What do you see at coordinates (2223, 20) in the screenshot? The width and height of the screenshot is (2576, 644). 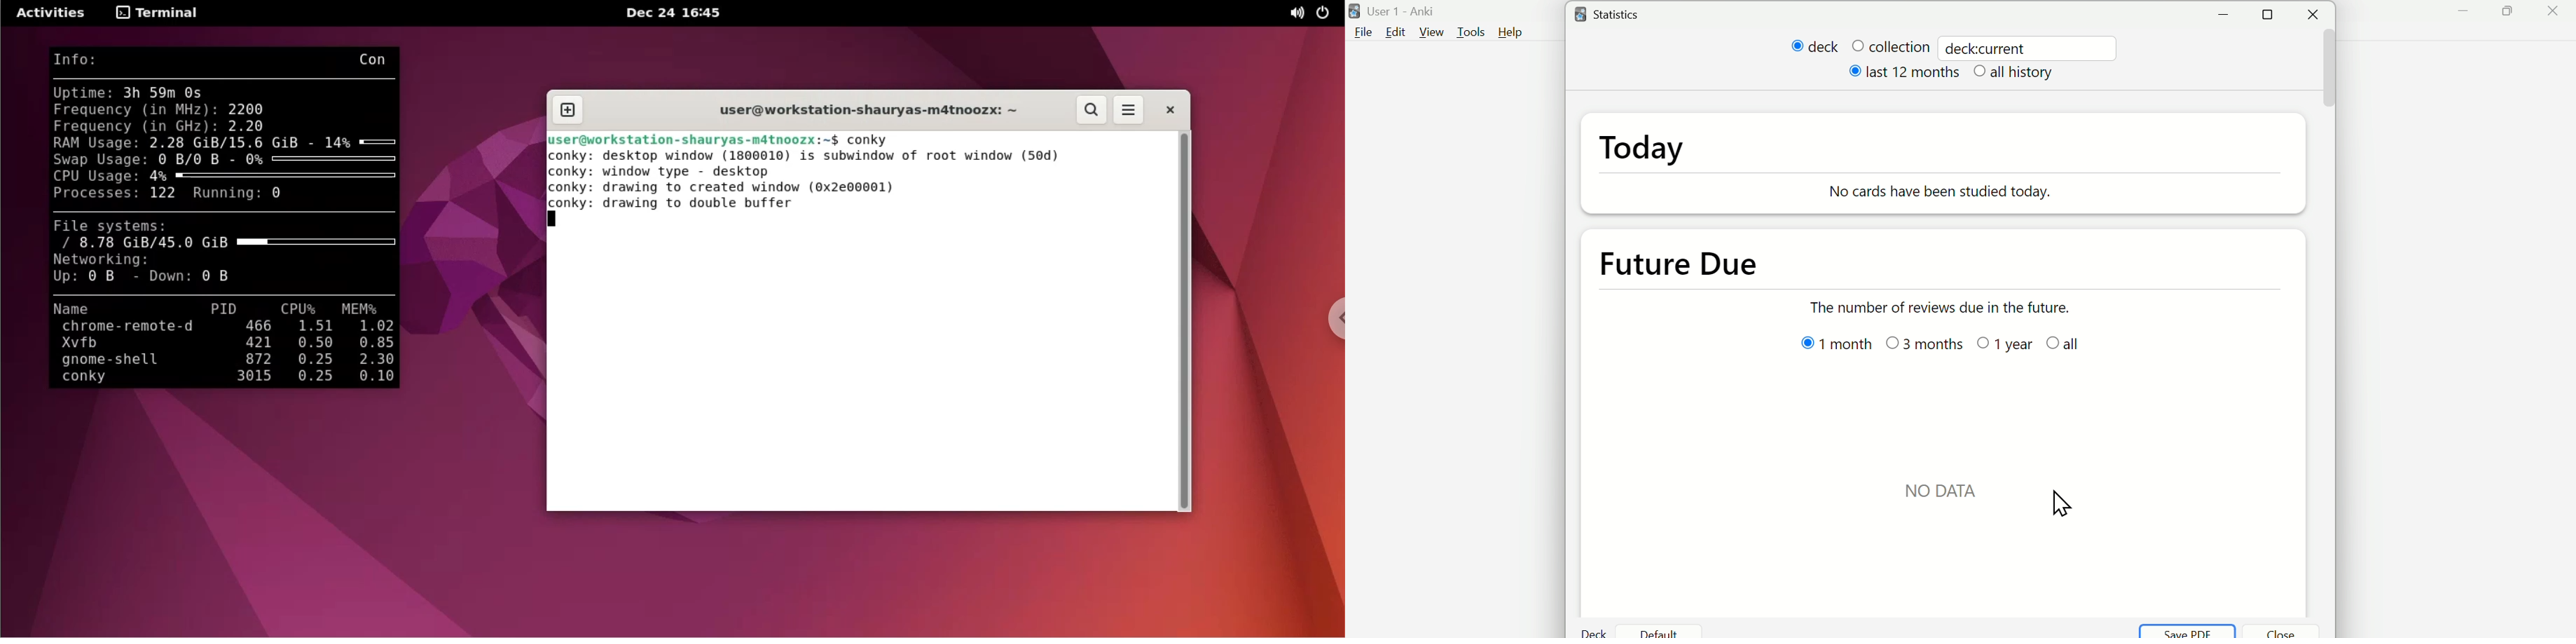 I see `Minimise` at bounding box center [2223, 20].